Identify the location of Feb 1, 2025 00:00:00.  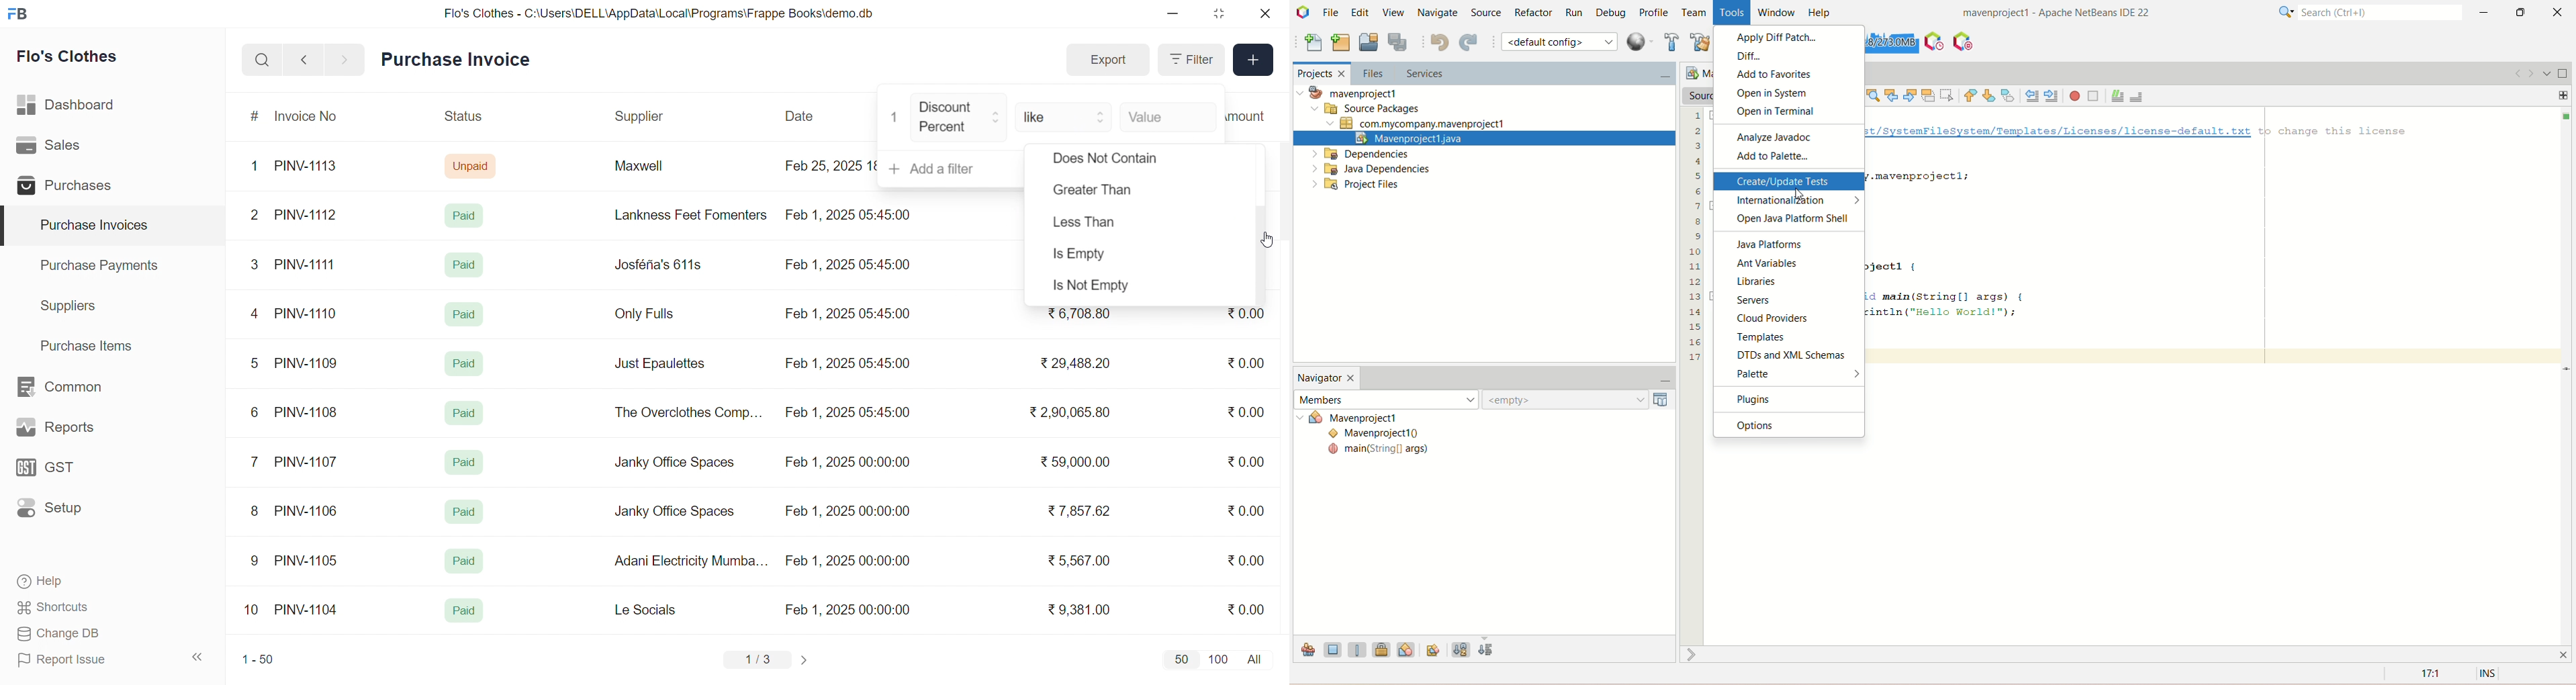
(849, 609).